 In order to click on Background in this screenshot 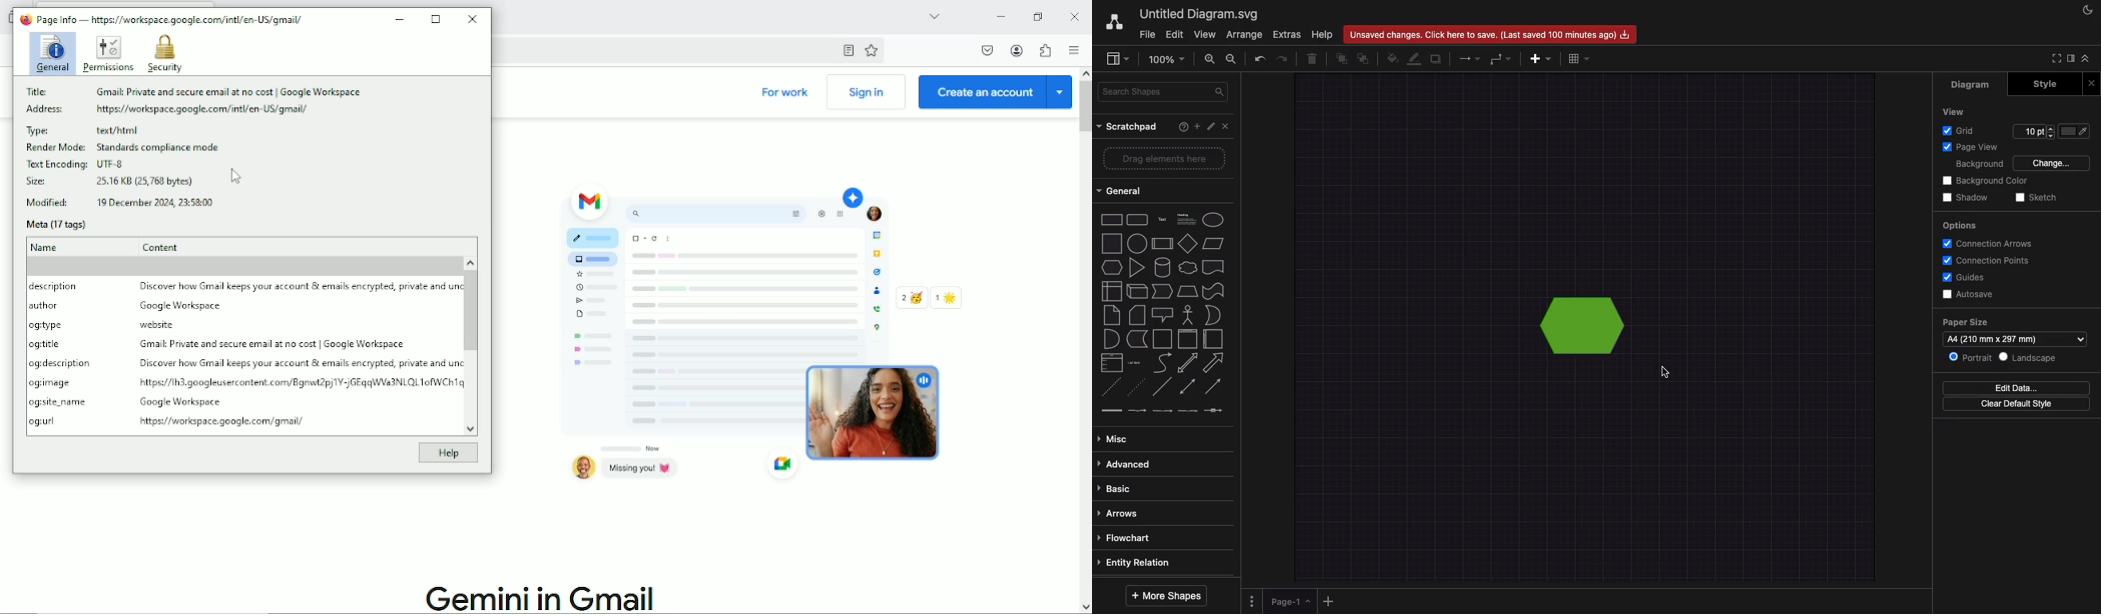, I will do `click(1979, 163)`.